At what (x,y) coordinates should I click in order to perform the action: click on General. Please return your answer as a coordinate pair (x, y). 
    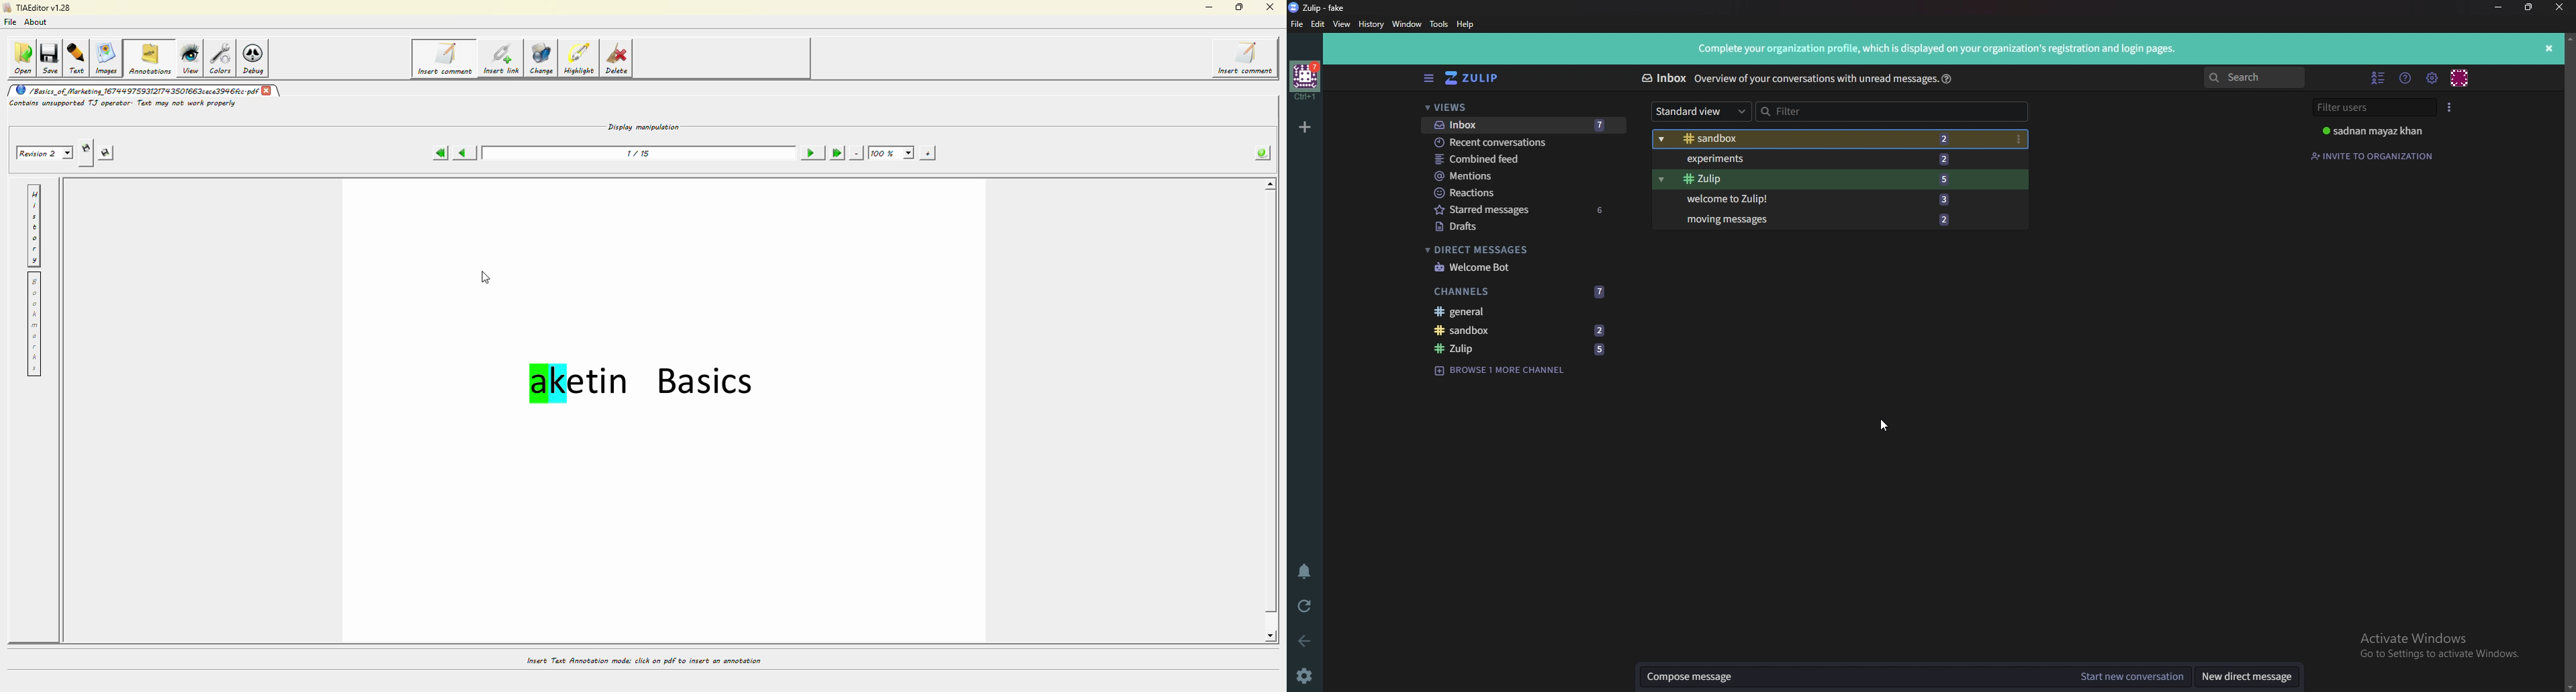
    Looking at the image, I should click on (1518, 312).